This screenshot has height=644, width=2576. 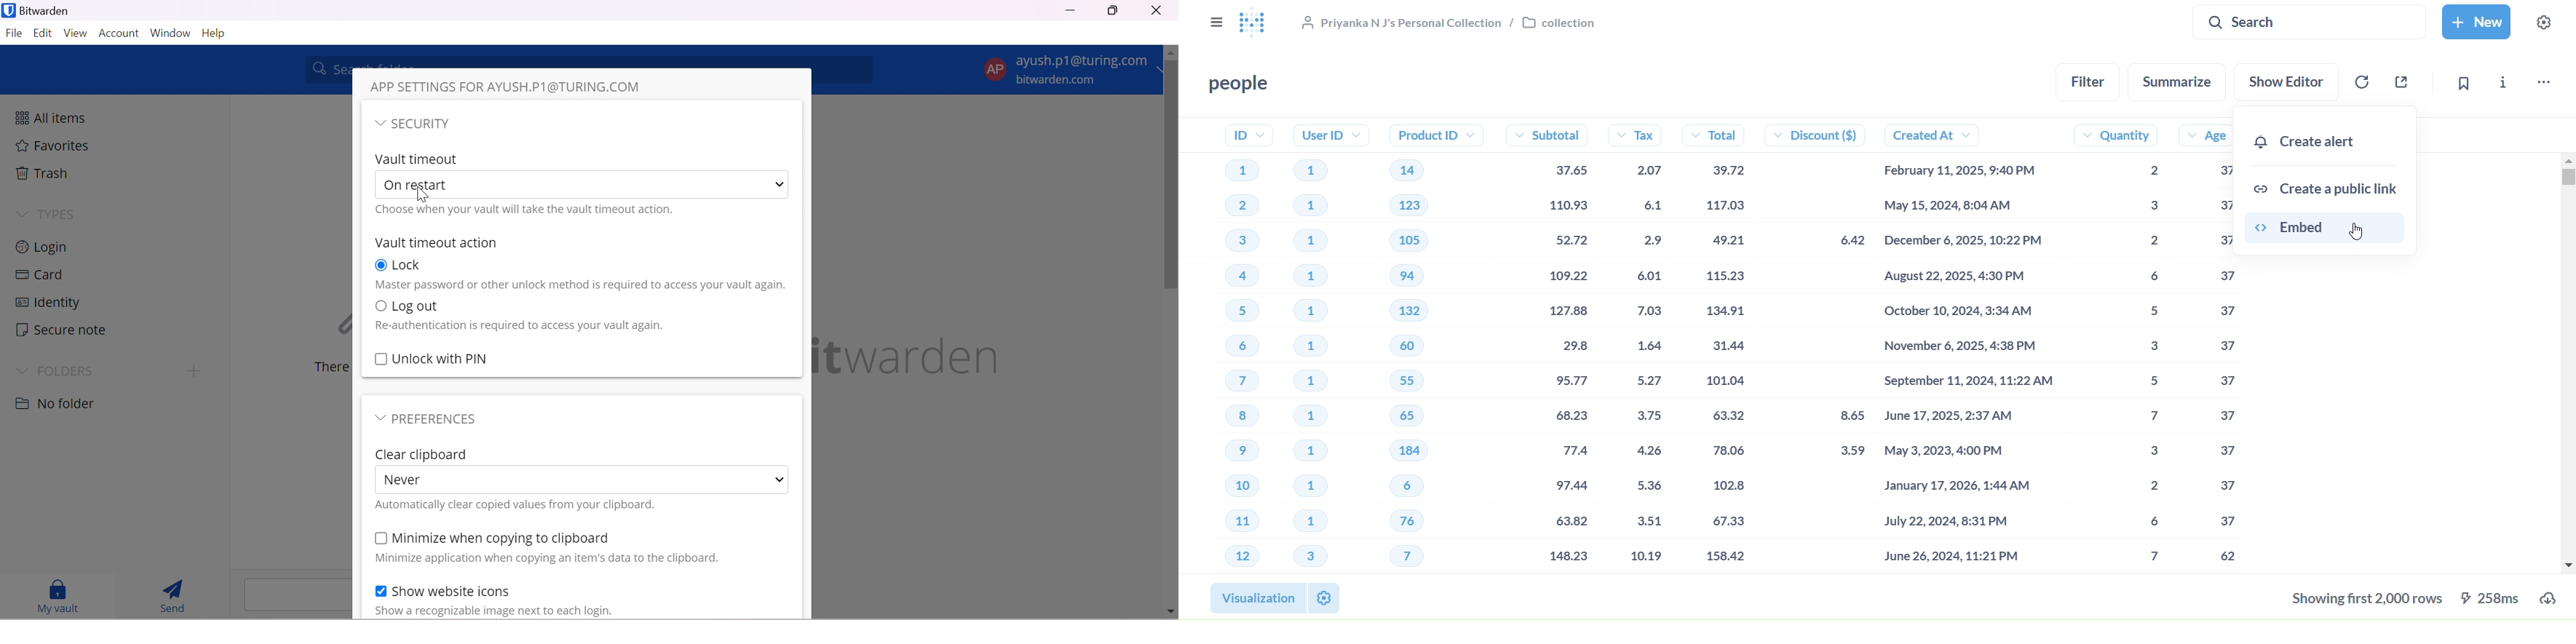 I want to click on scrollbar, so click(x=1172, y=177).